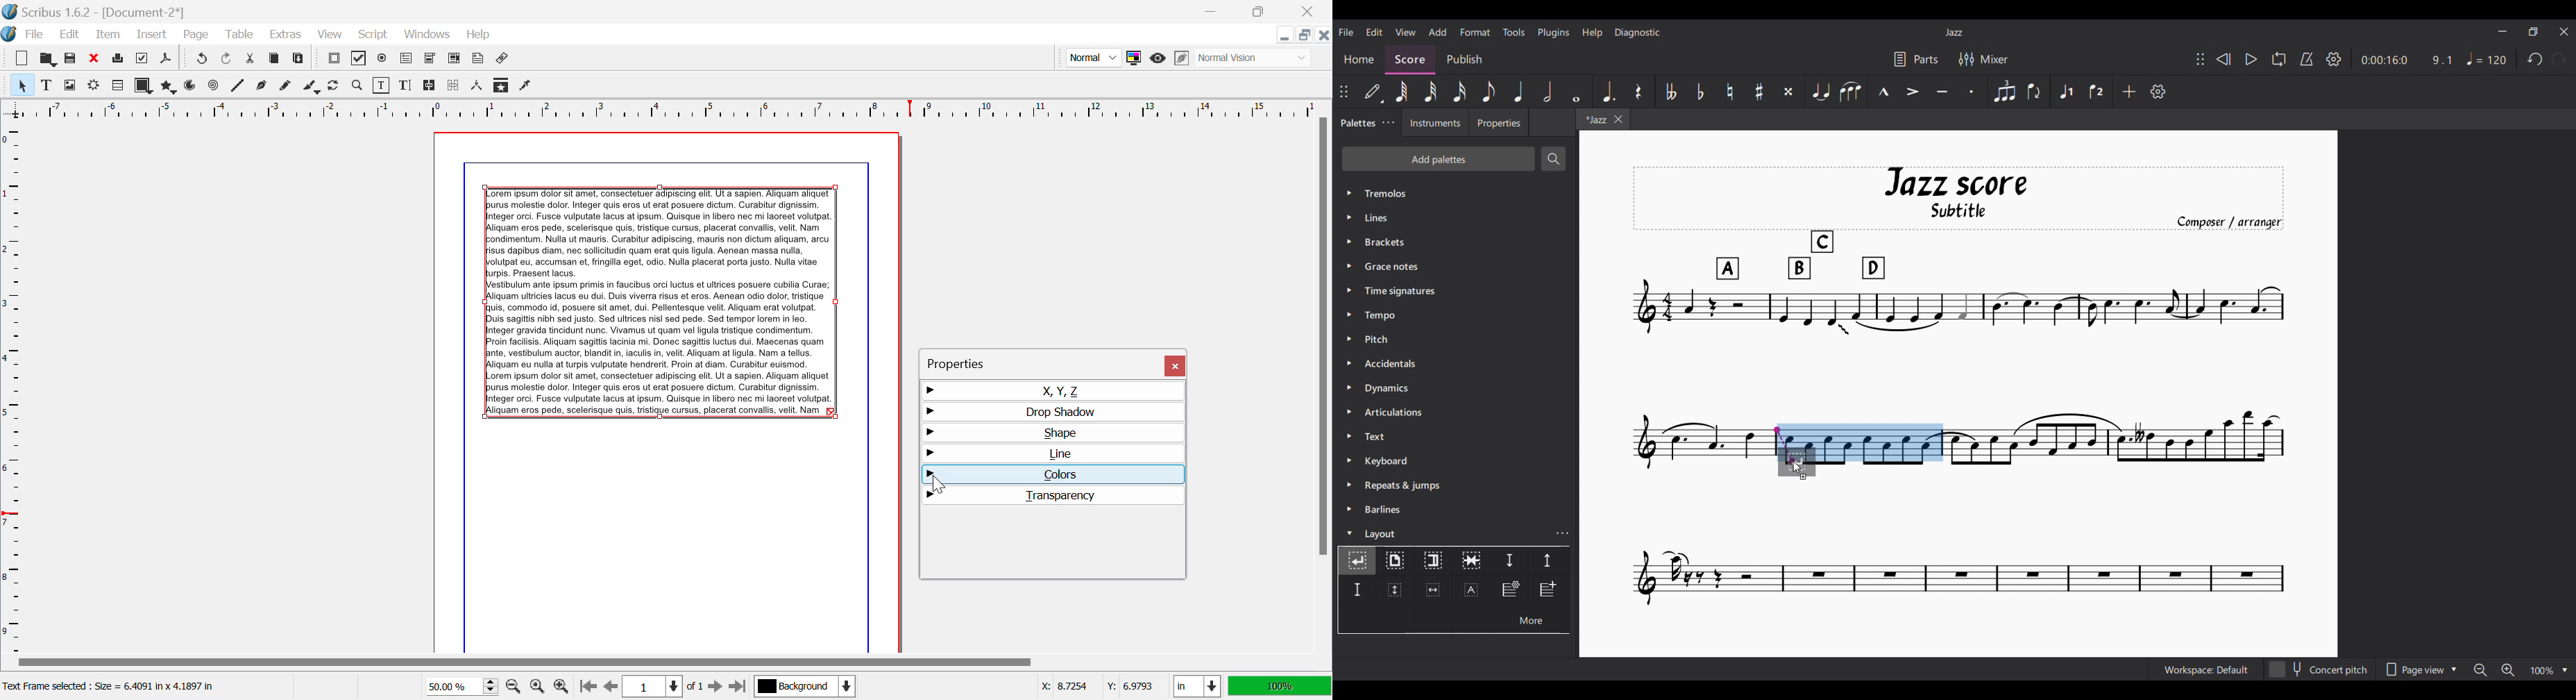 The image size is (2576, 700). What do you see at coordinates (1410, 60) in the screenshot?
I see `Score, current section highlighted` at bounding box center [1410, 60].